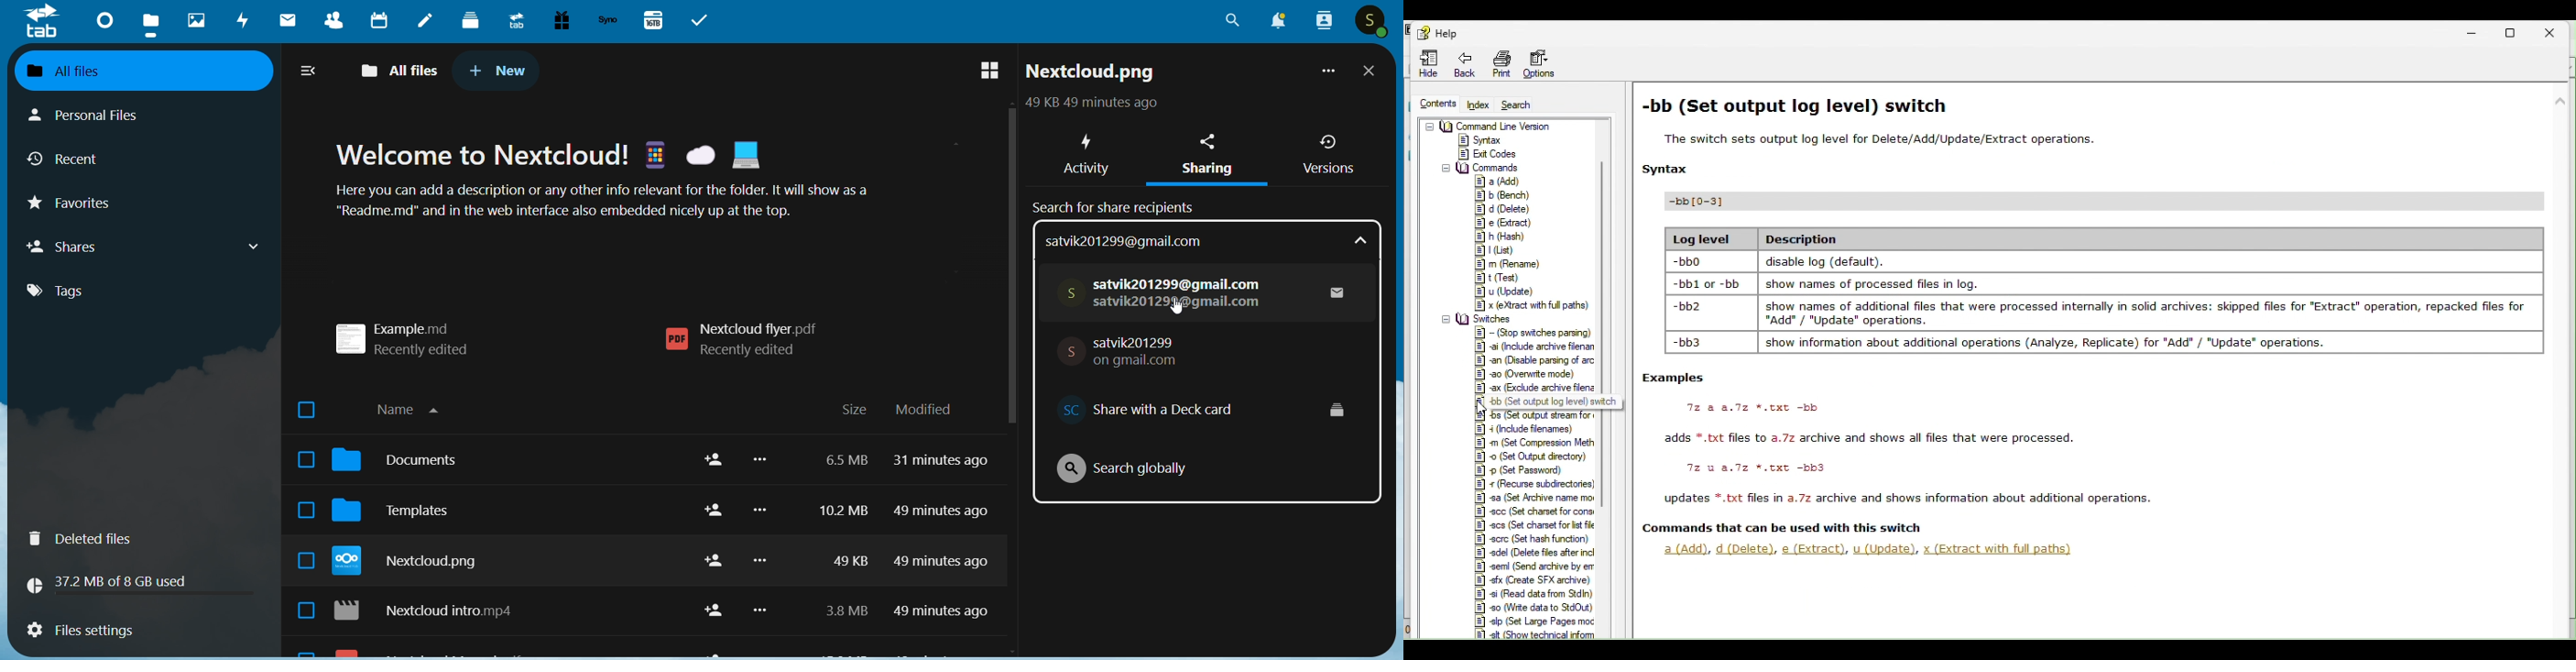  Describe the element at coordinates (1329, 154) in the screenshot. I see `versions` at that location.